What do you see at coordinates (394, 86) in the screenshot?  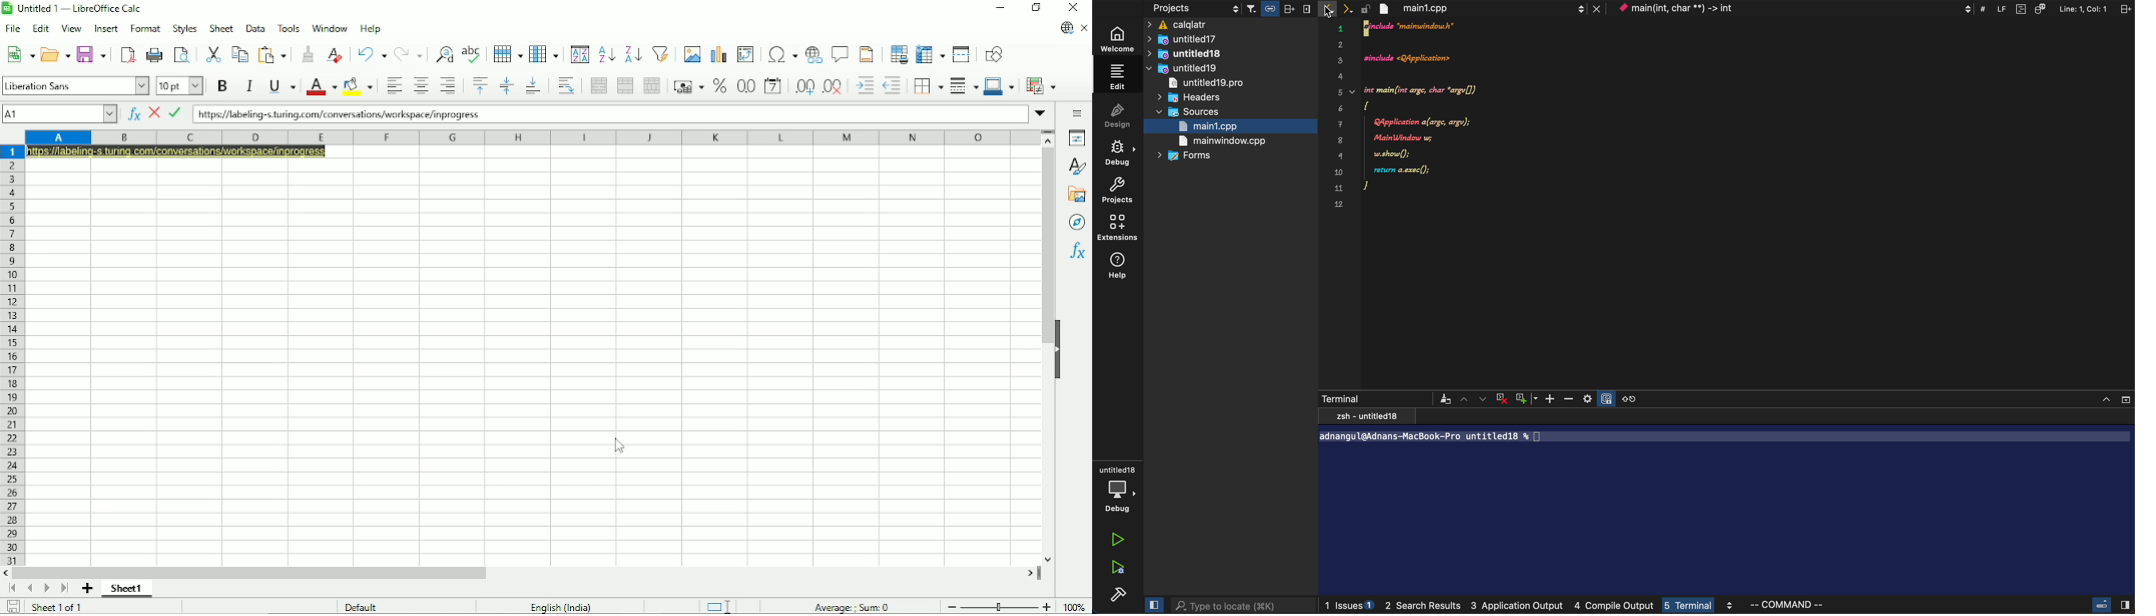 I see `Align left` at bounding box center [394, 86].